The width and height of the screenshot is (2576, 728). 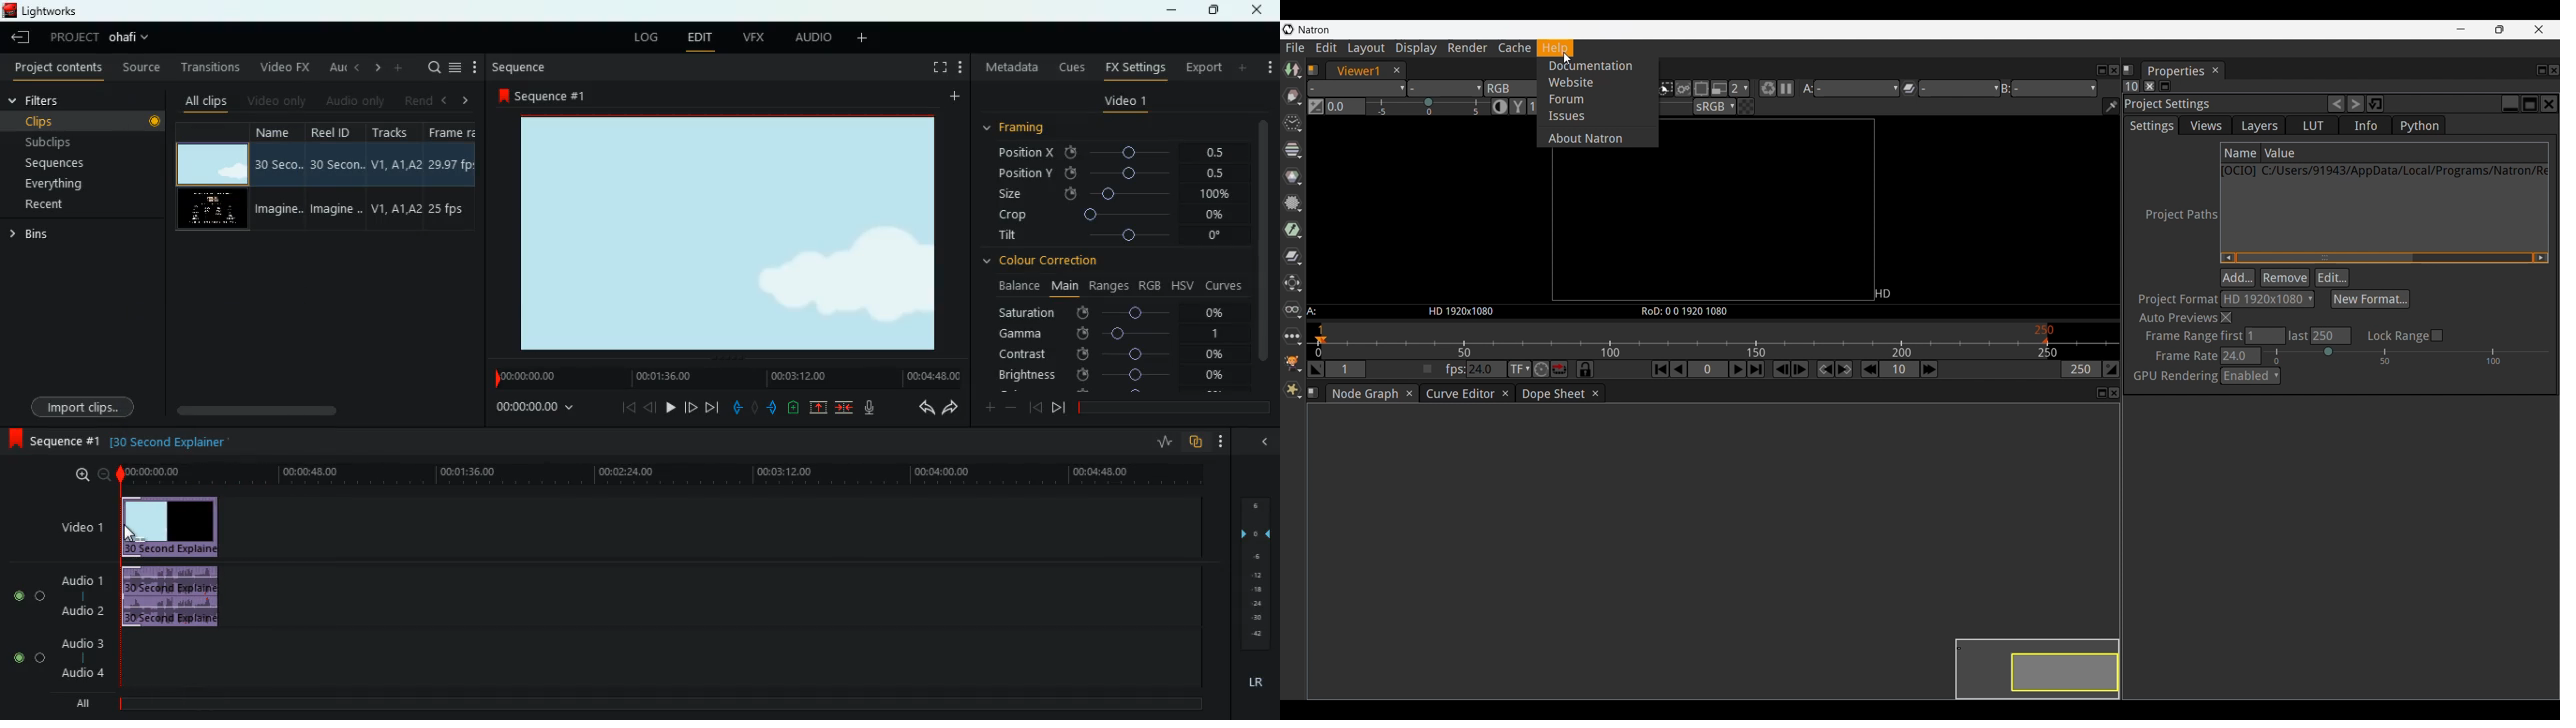 I want to click on hsv, so click(x=1180, y=285).